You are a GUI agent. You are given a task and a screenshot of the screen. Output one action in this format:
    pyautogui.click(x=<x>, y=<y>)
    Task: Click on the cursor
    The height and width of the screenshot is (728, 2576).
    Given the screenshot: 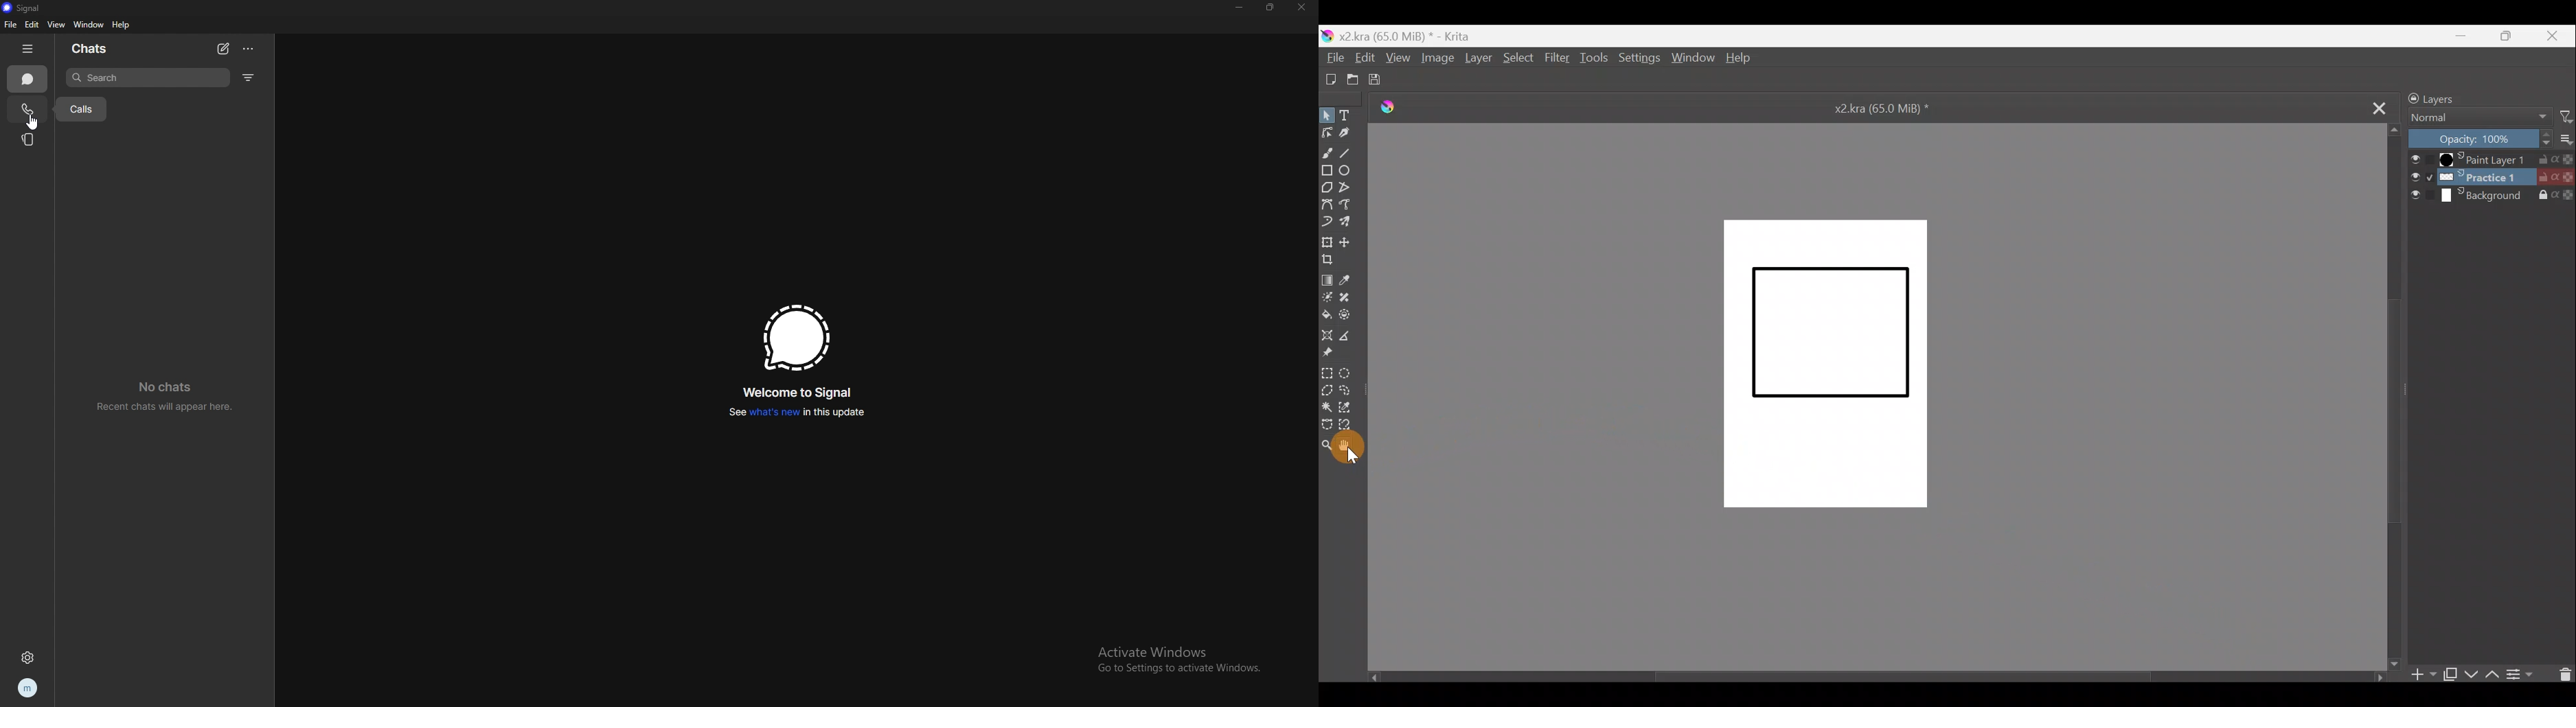 What is the action you would take?
    pyautogui.click(x=32, y=120)
    